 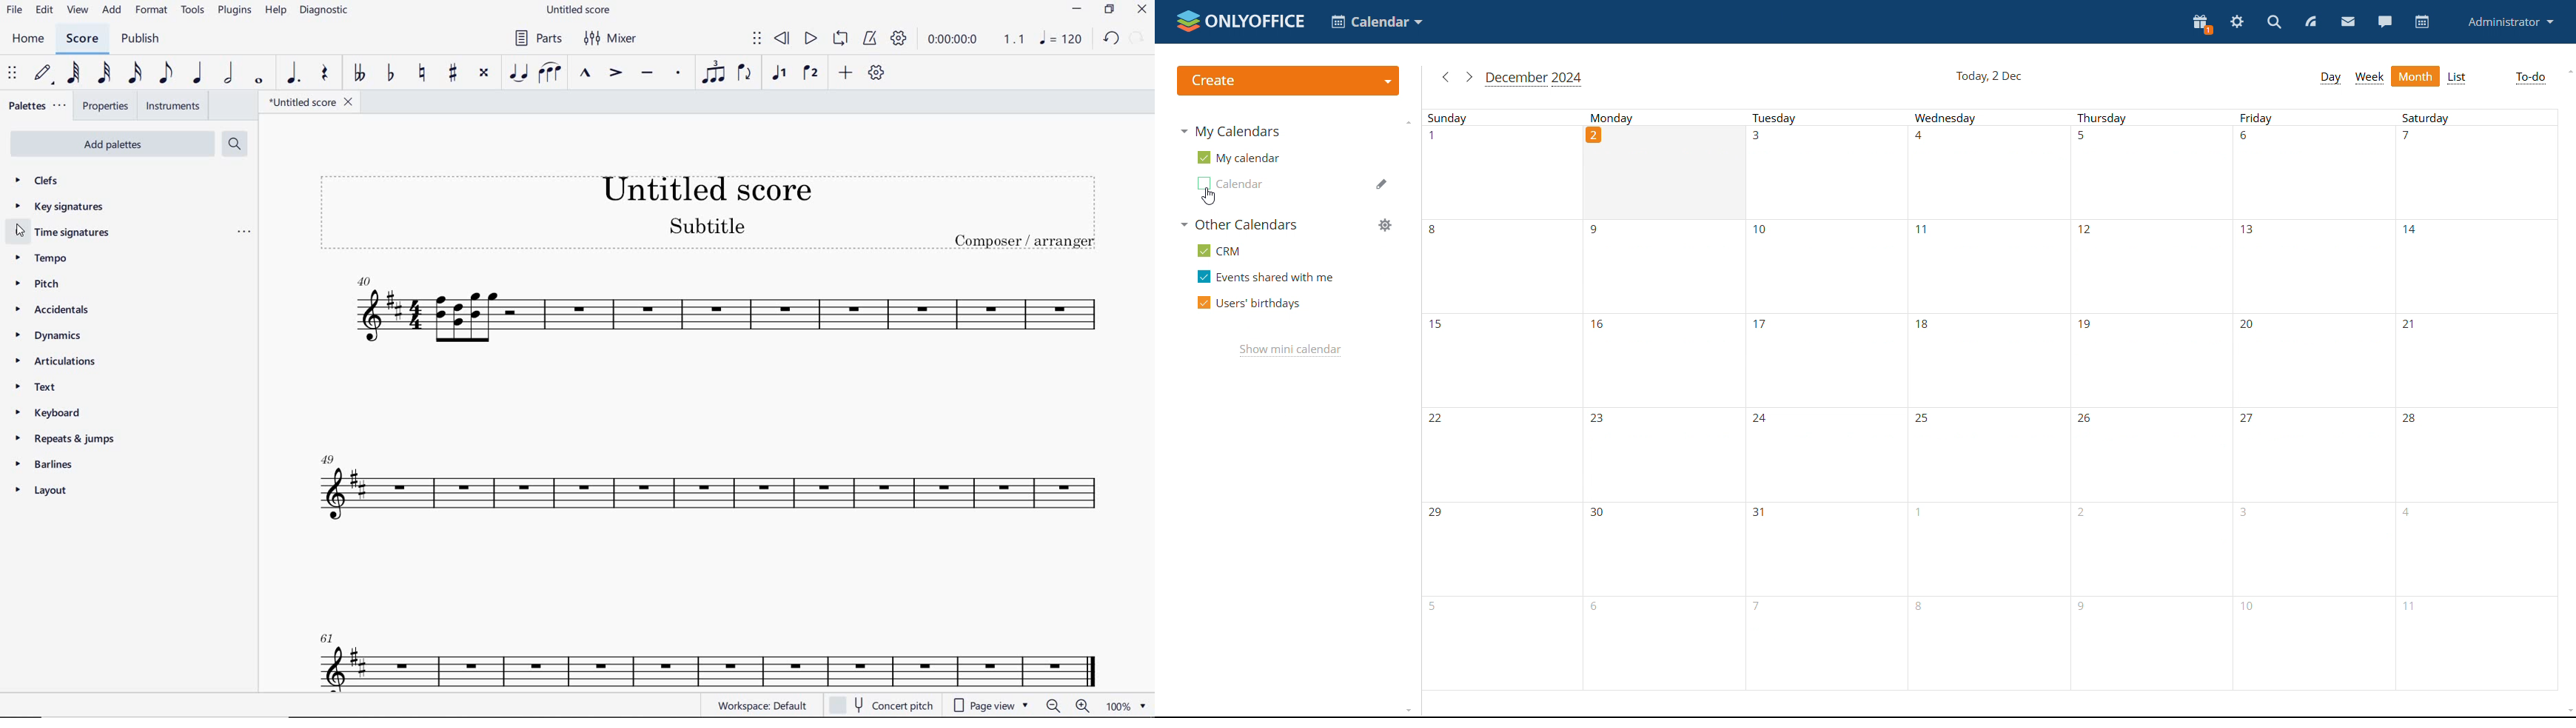 What do you see at coordinates (782, 38) in the screenshot?
I see `REWIND` at bounding box center [782, 38].